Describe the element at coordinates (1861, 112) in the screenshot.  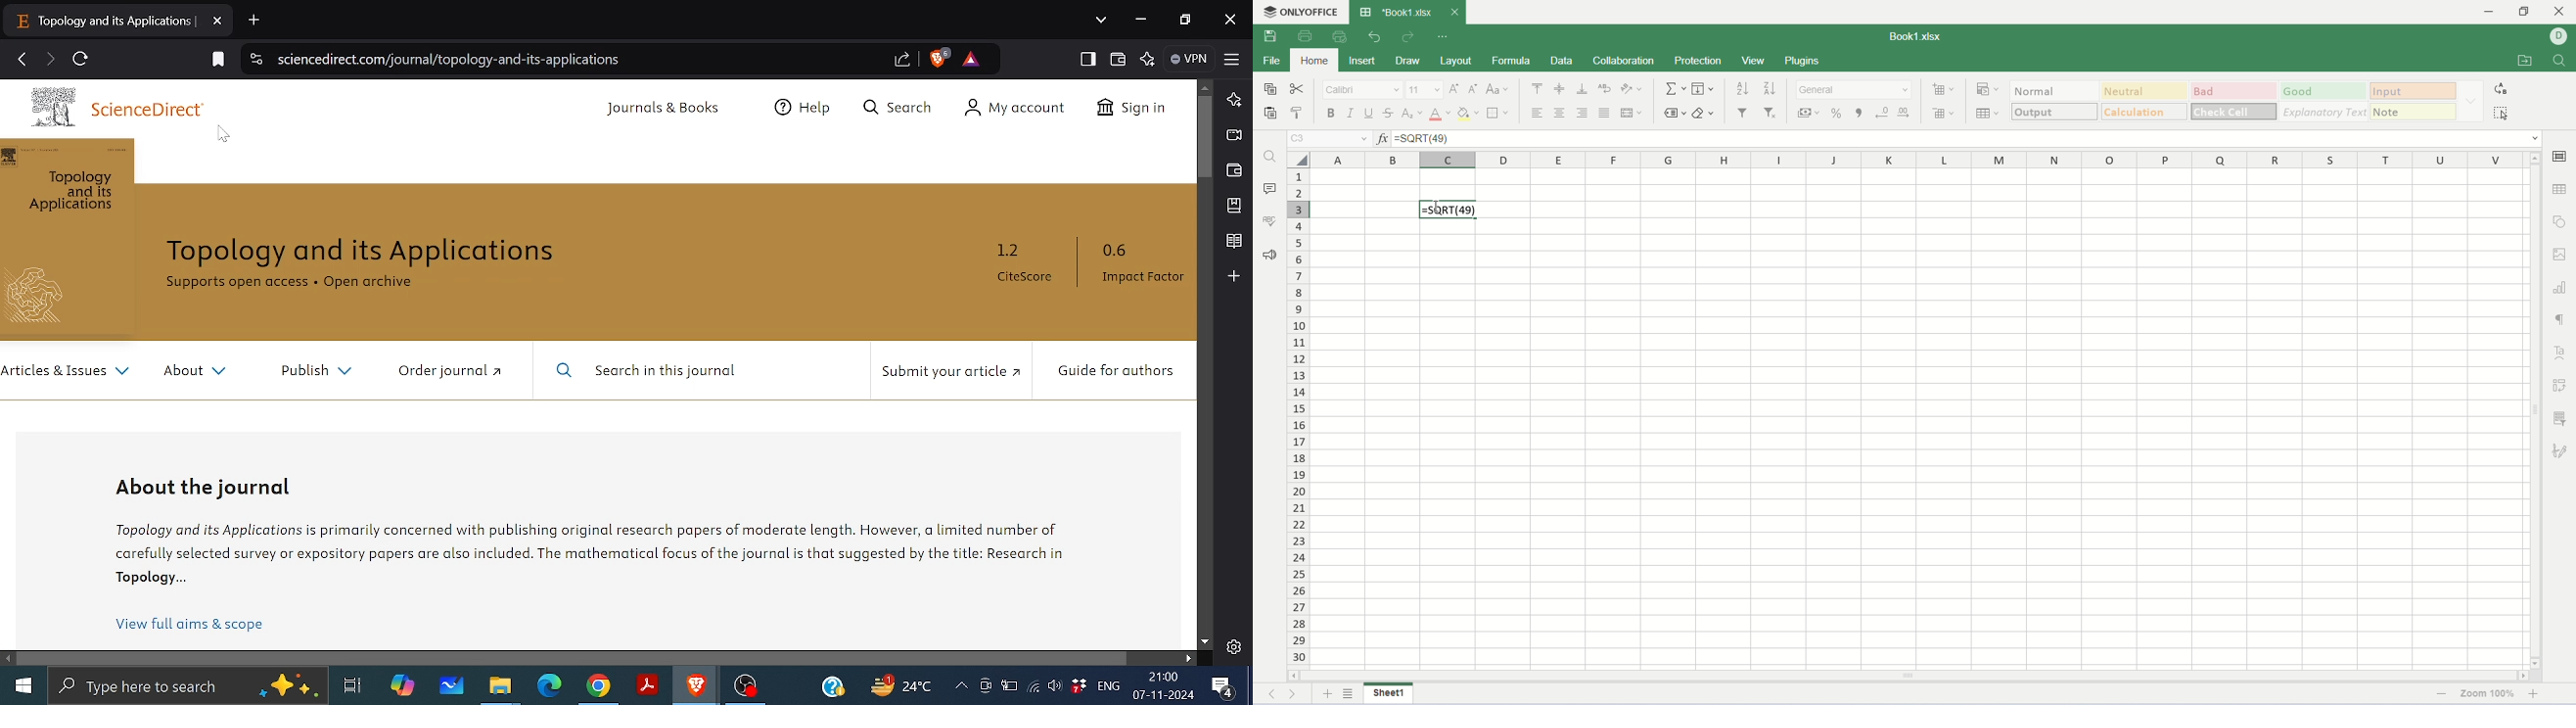
I see `comma style` at that location.